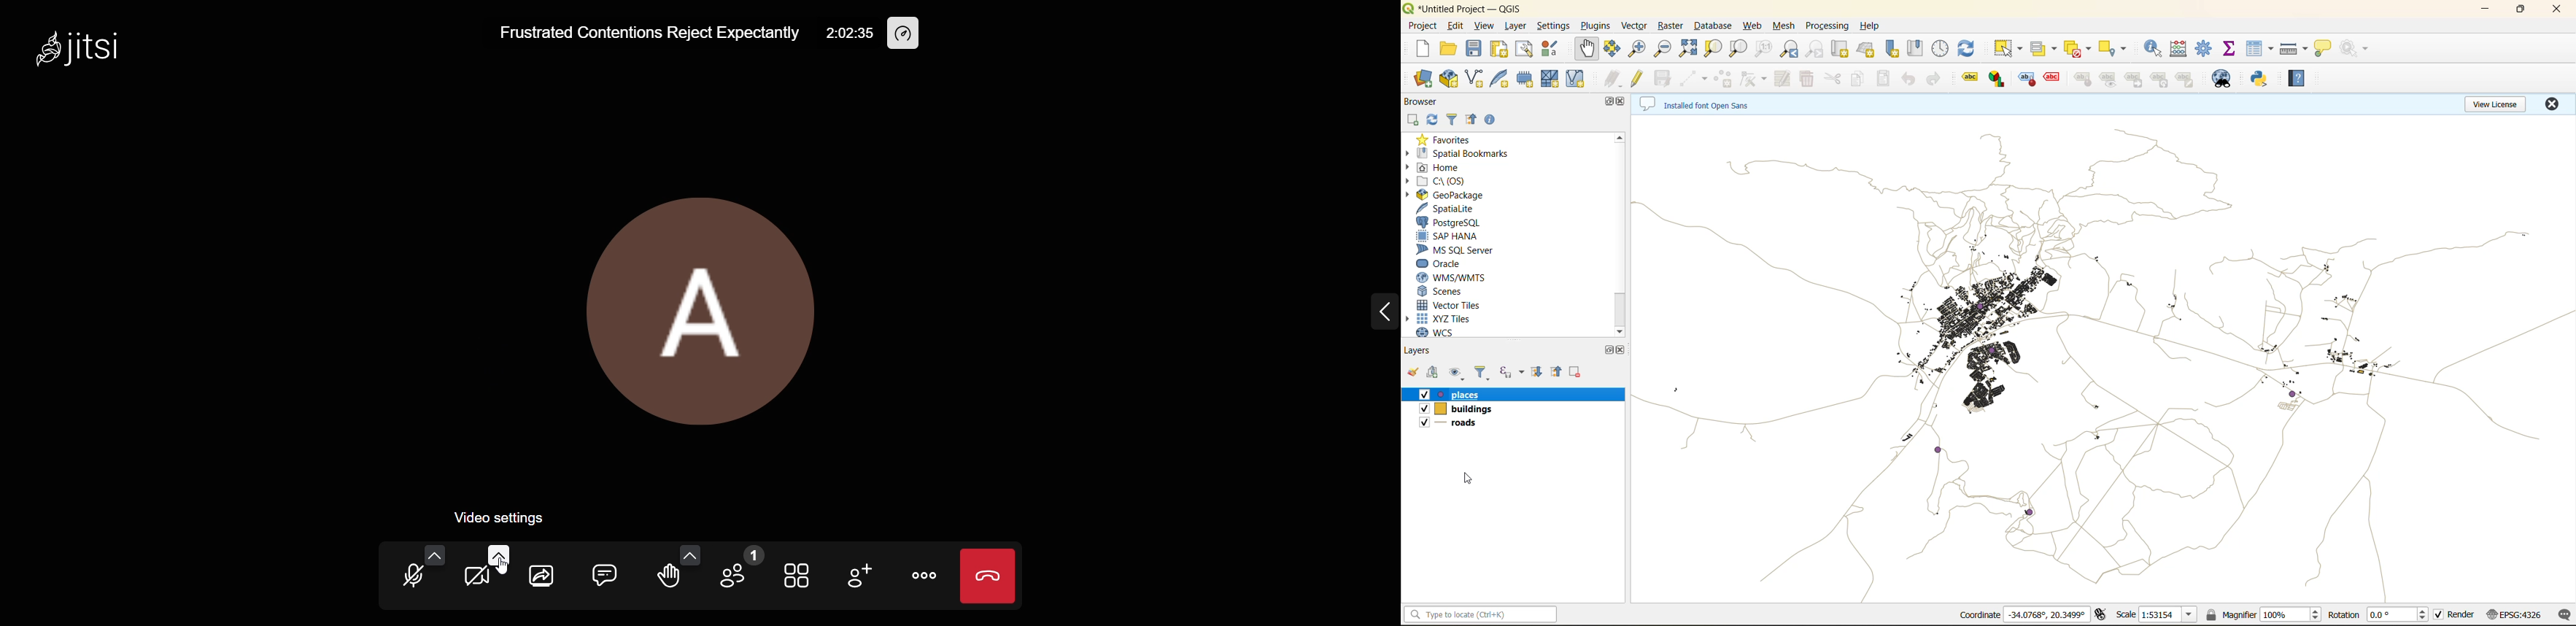 This screenshot has width=2576, height=644. What do you see at coordinates (1610, 102) in the screenshot?
I see `maximize` at bounding box center [1610, 102].